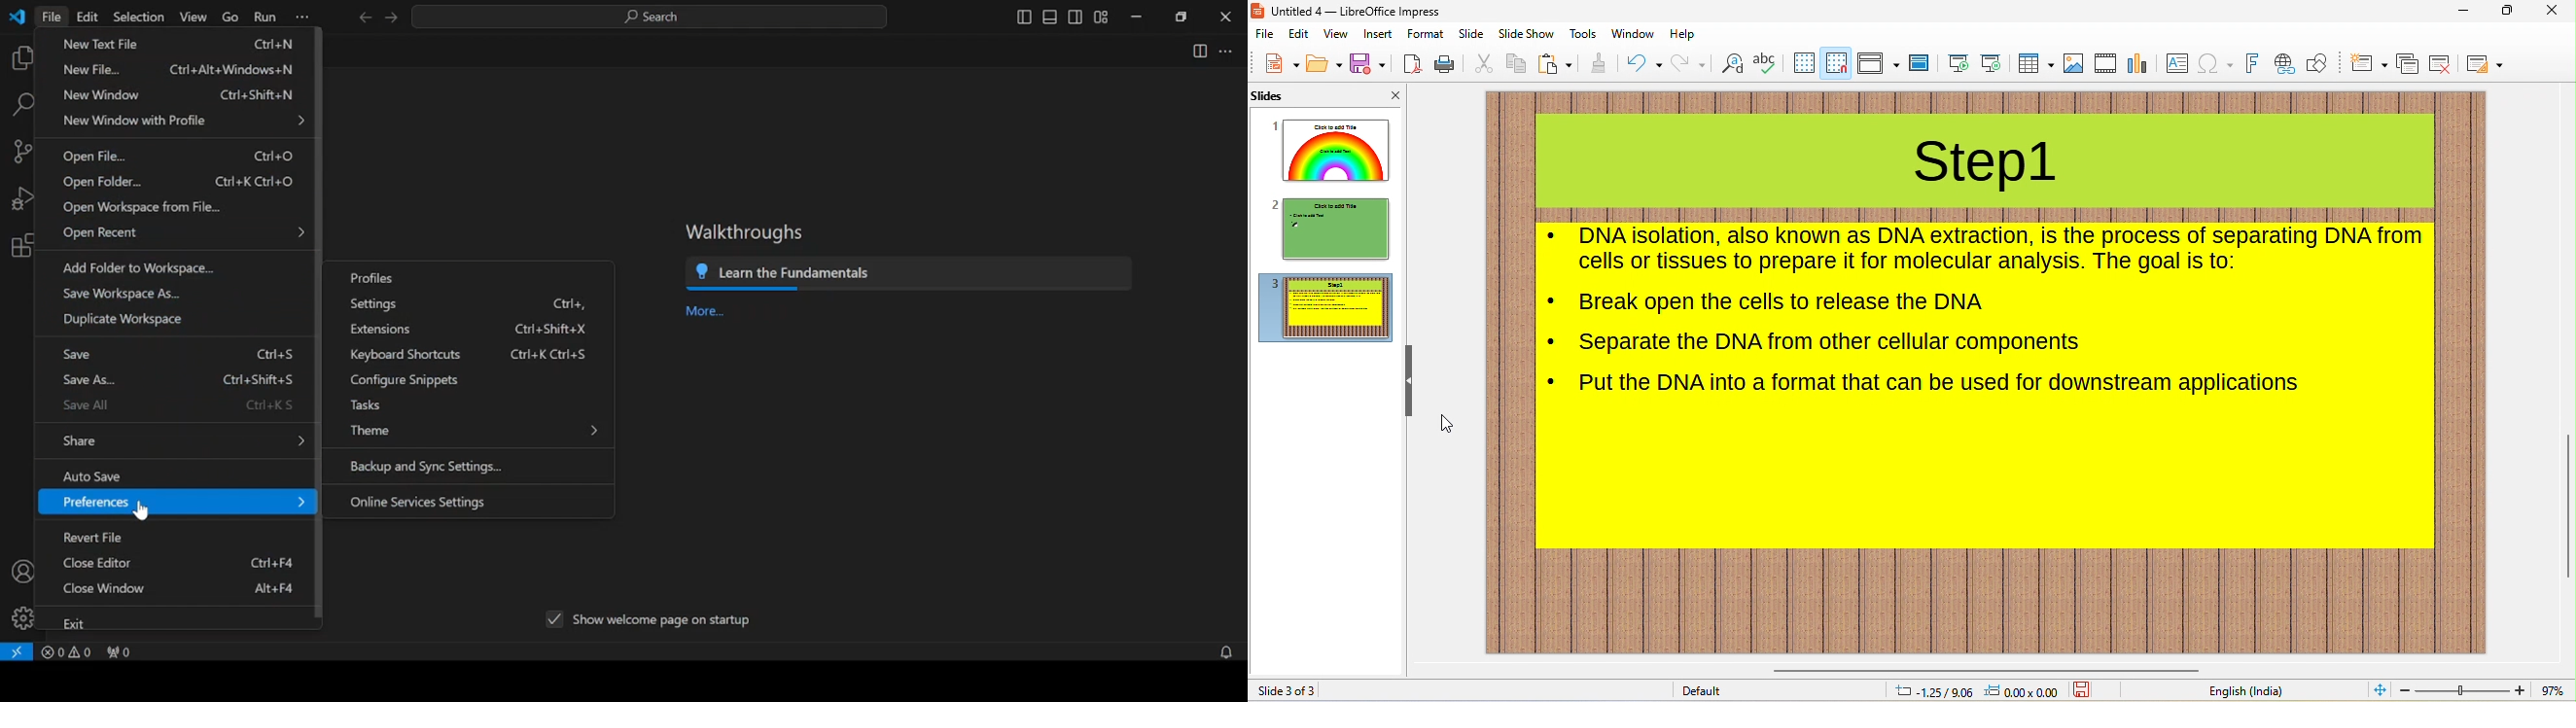 The width and height of the screenshot is (2576, 728). What do you see at coordinates (664, 620) in the screenshot?
I see `show welcome page on startup` at bounding box center [664, 620].